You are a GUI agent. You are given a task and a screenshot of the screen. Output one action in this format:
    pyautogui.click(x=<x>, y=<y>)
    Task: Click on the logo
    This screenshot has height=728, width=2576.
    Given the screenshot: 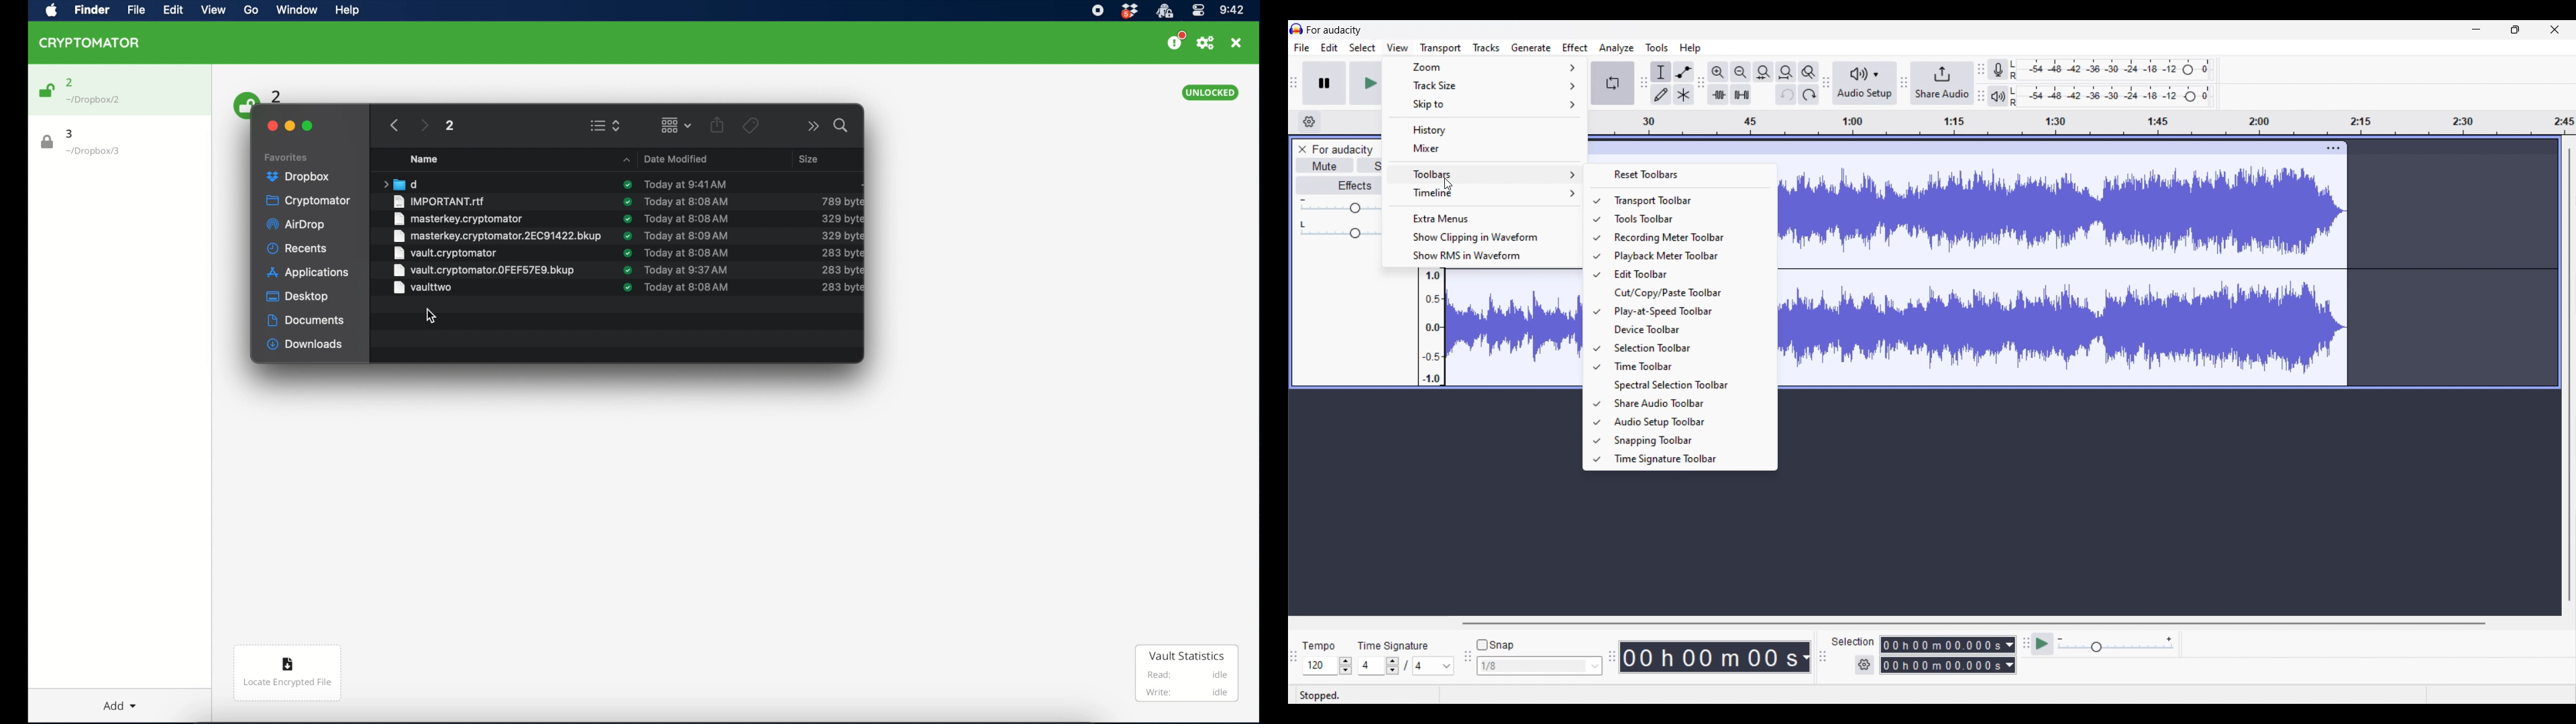 What is the action you would take?
    pyautogui.click(x=1297, y=28)
    